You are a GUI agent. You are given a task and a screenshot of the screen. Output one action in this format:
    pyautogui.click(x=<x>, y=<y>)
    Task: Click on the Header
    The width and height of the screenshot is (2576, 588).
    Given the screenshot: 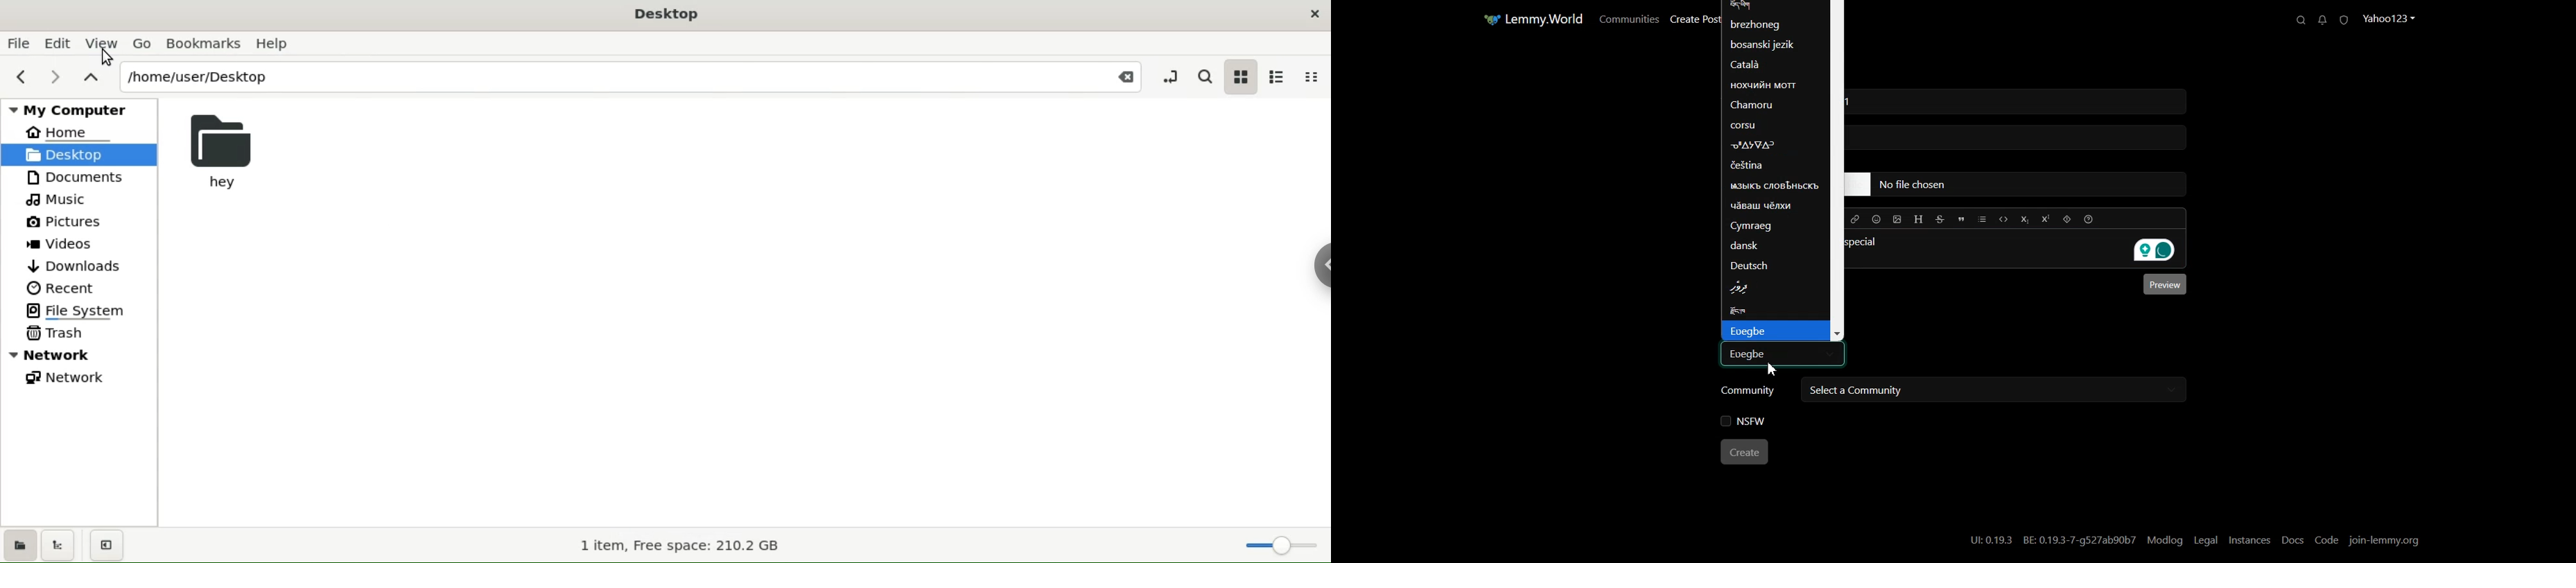 What is the action you would take?
    pyautogui.click(x=1919, y=219)
    